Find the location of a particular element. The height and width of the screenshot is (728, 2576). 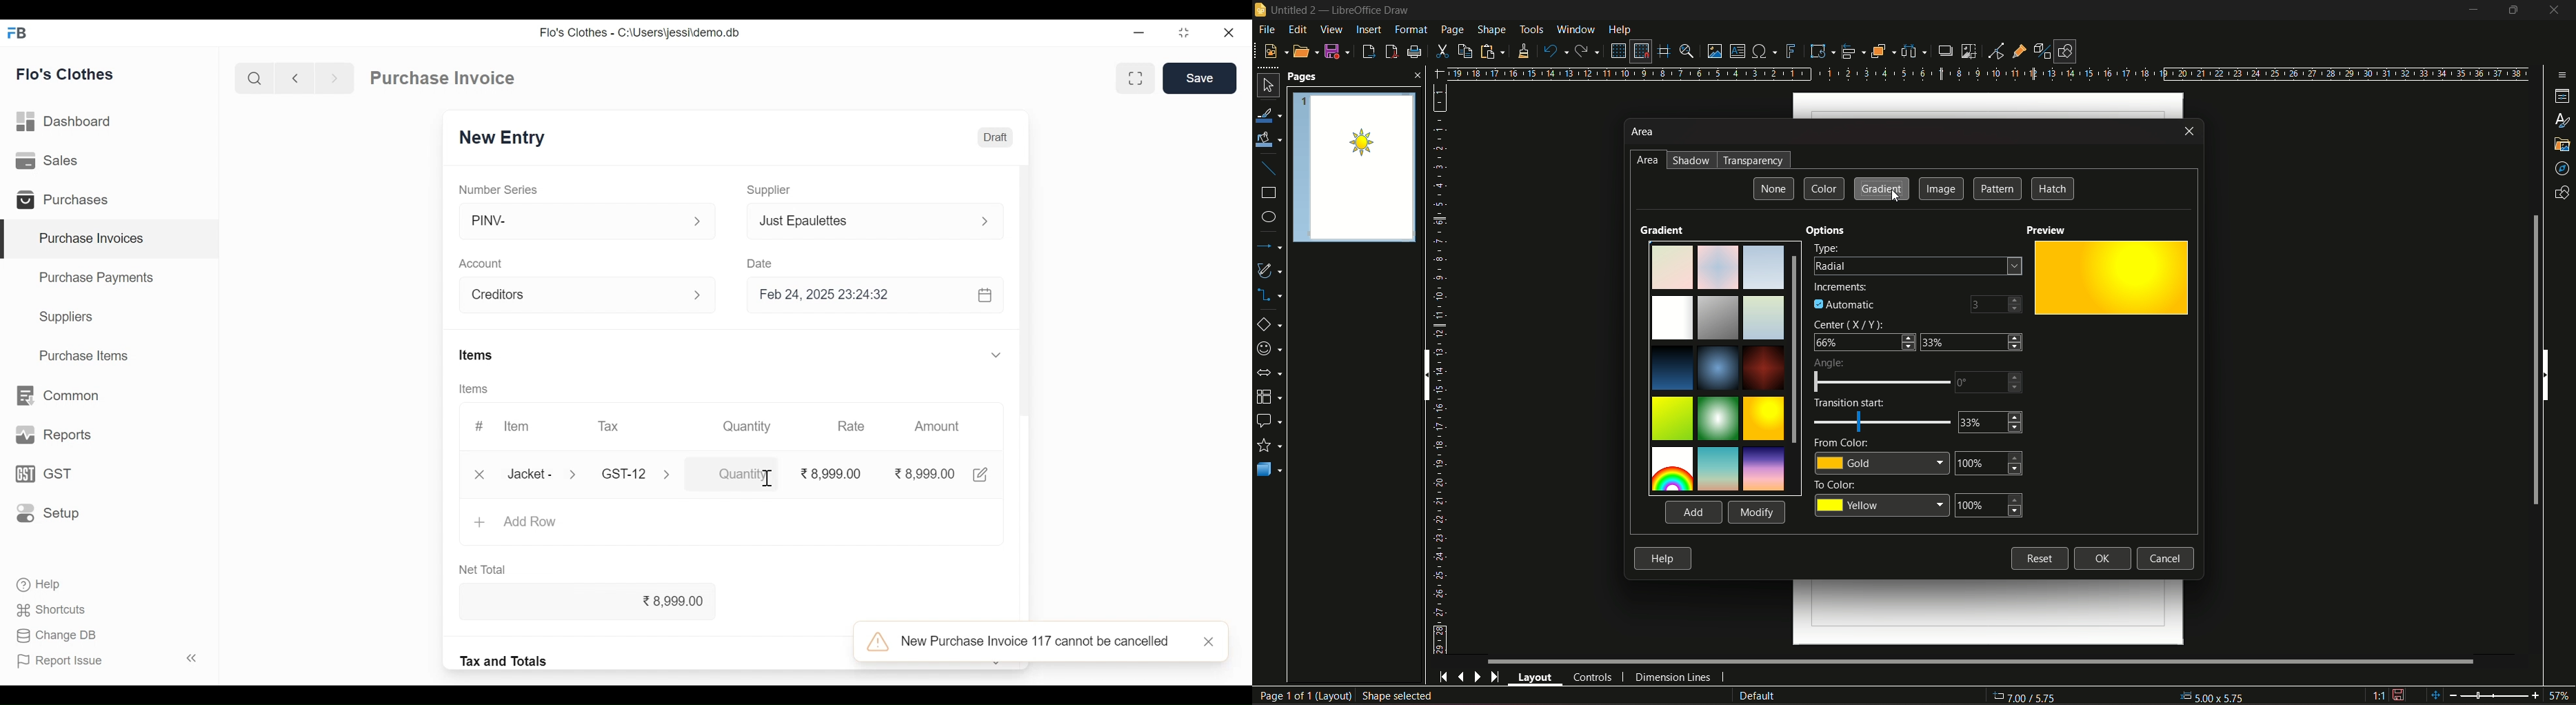

New Purchase Invoice 117 cannot be cancelled is located at coordinates (1026, 642).